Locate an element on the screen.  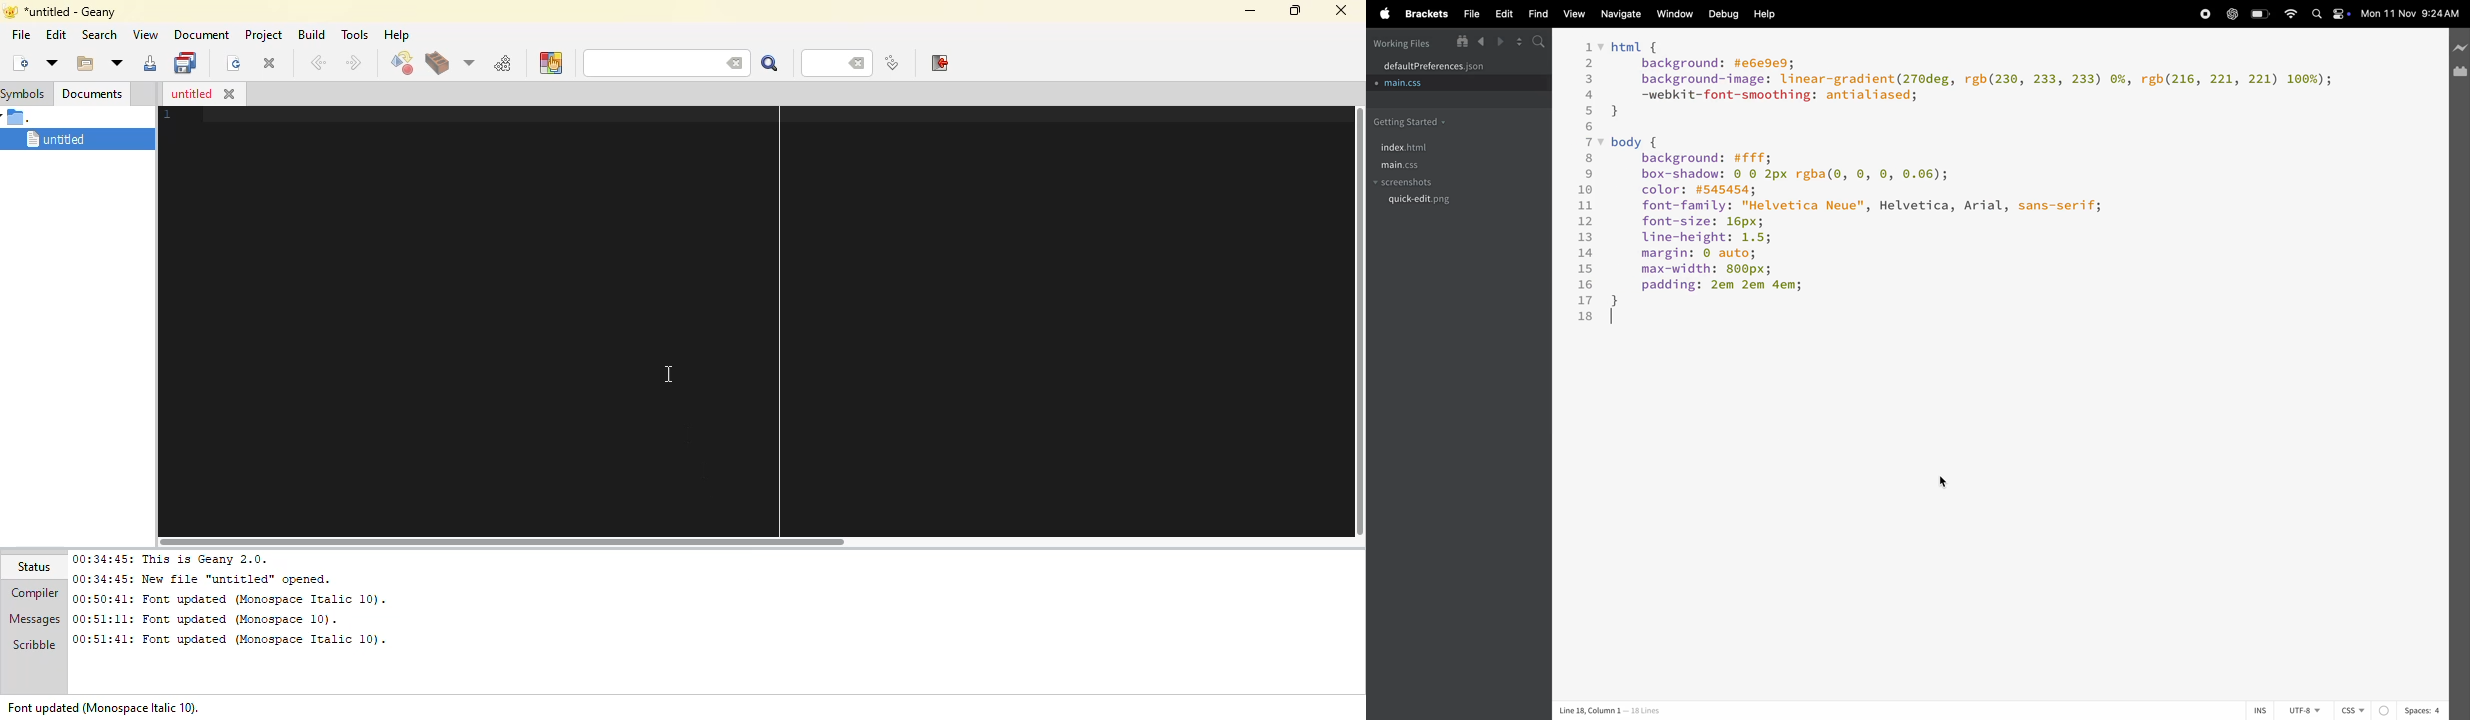
view is located at coordinates (1571, 16).